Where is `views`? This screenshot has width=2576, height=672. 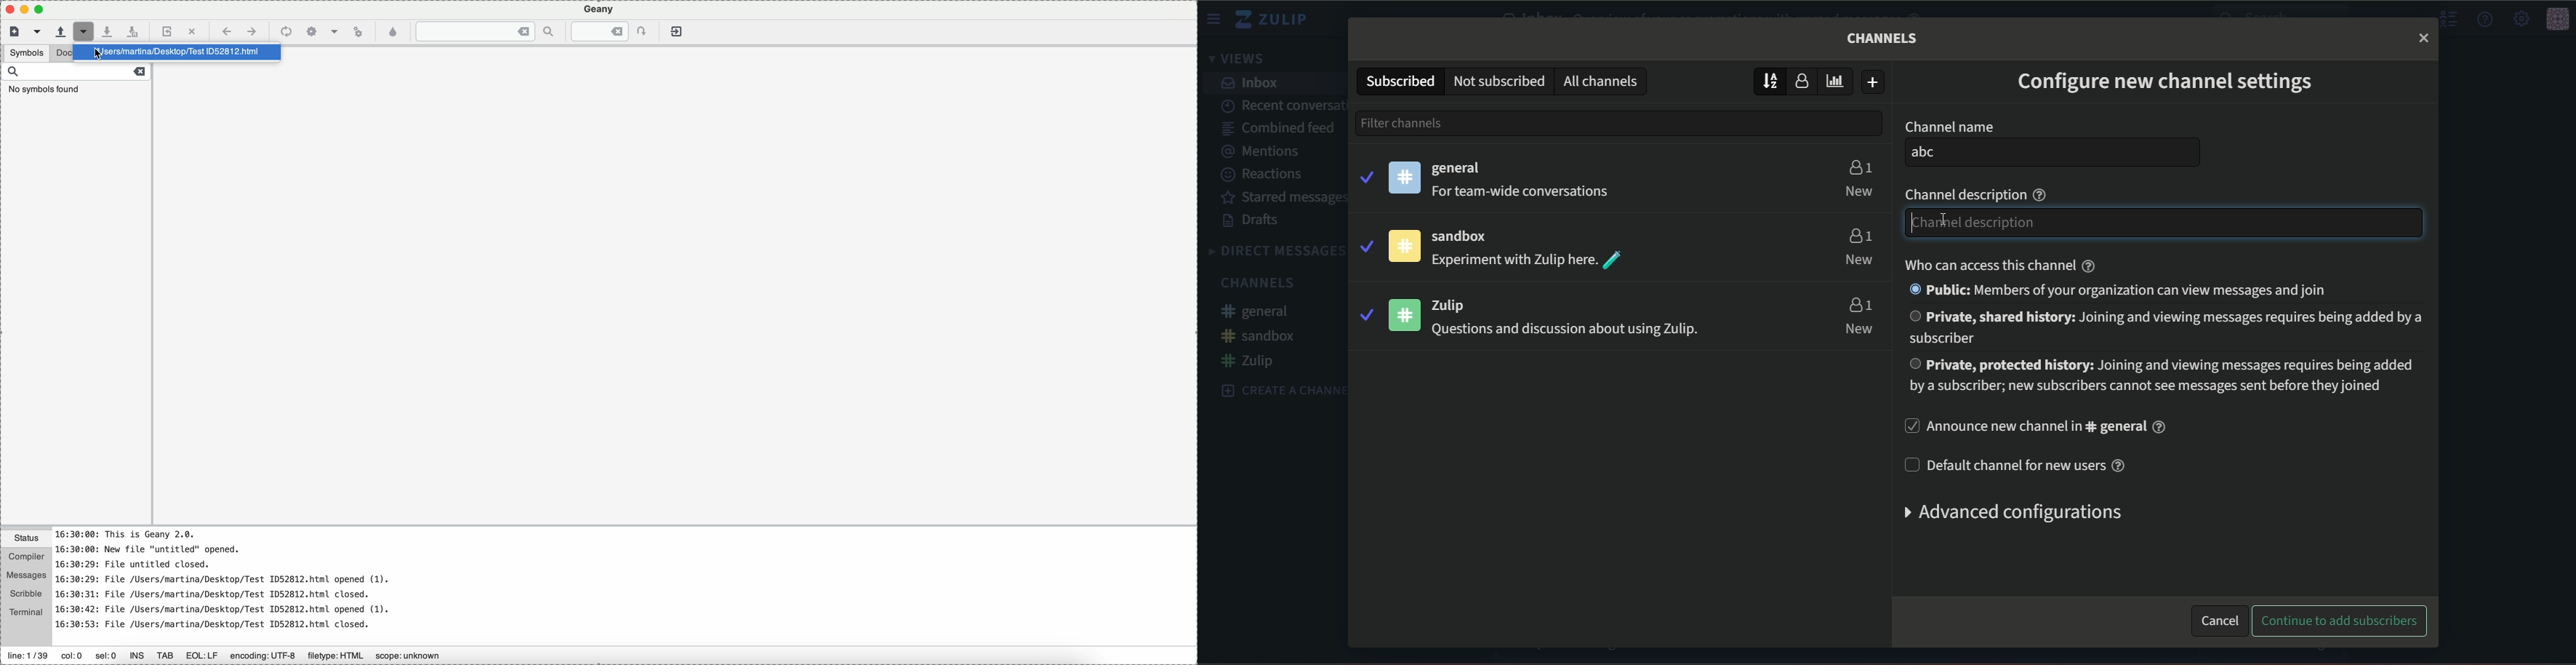 views is located at coordinates (1241, 60).